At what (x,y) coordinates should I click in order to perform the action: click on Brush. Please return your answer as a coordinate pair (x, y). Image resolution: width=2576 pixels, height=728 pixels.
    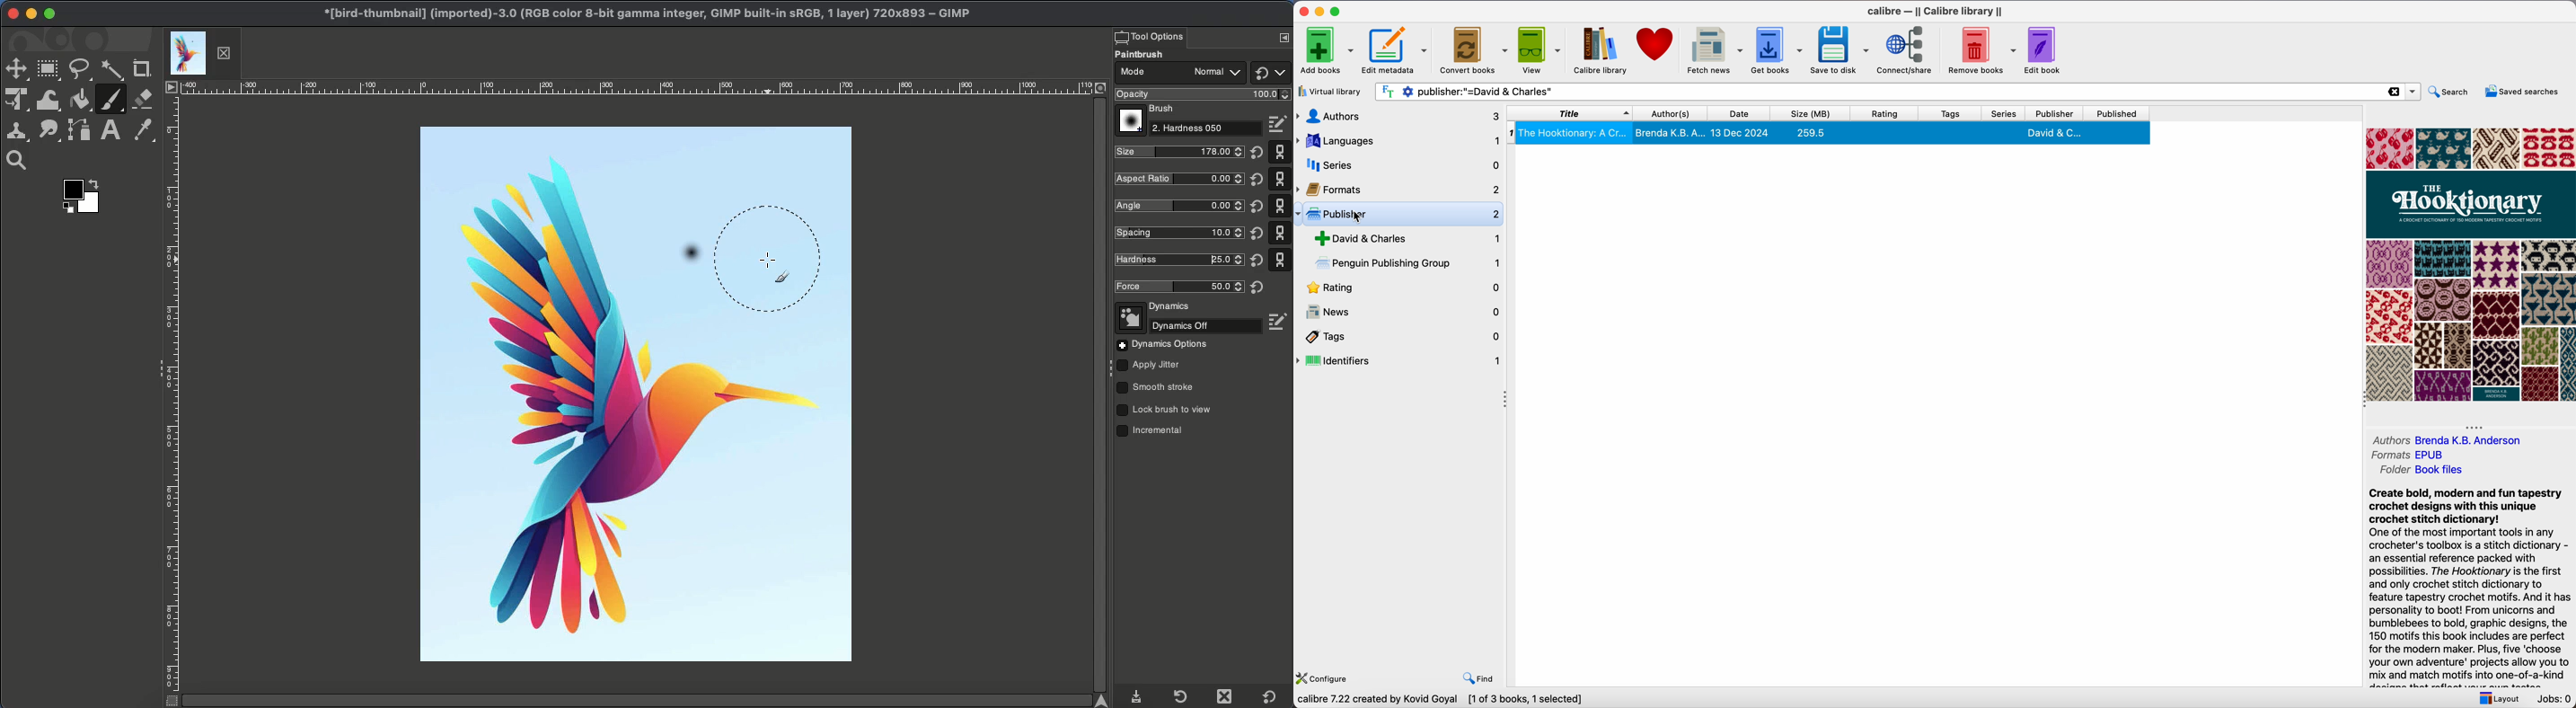
    Looking at the image, I should click on (1148, 110).